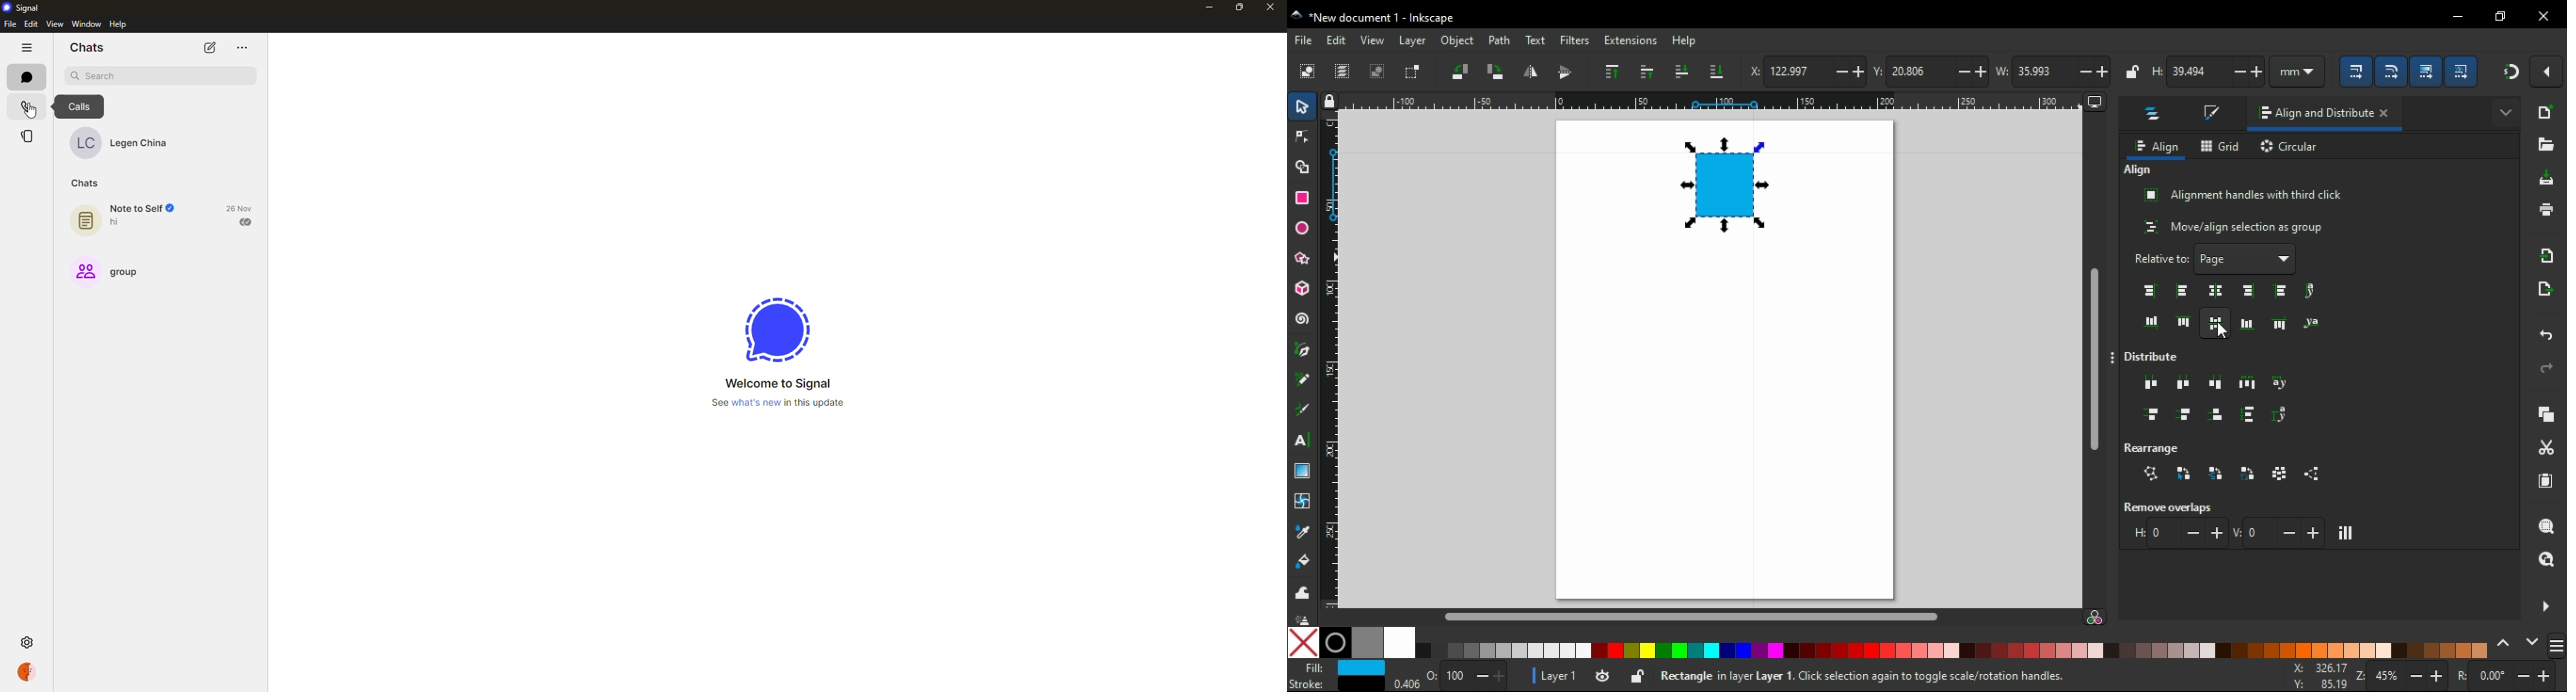  What do you see at coordinates (2184, 321) in the screenshot?
I see `align to top edges` at bounding box center [2184, 321].